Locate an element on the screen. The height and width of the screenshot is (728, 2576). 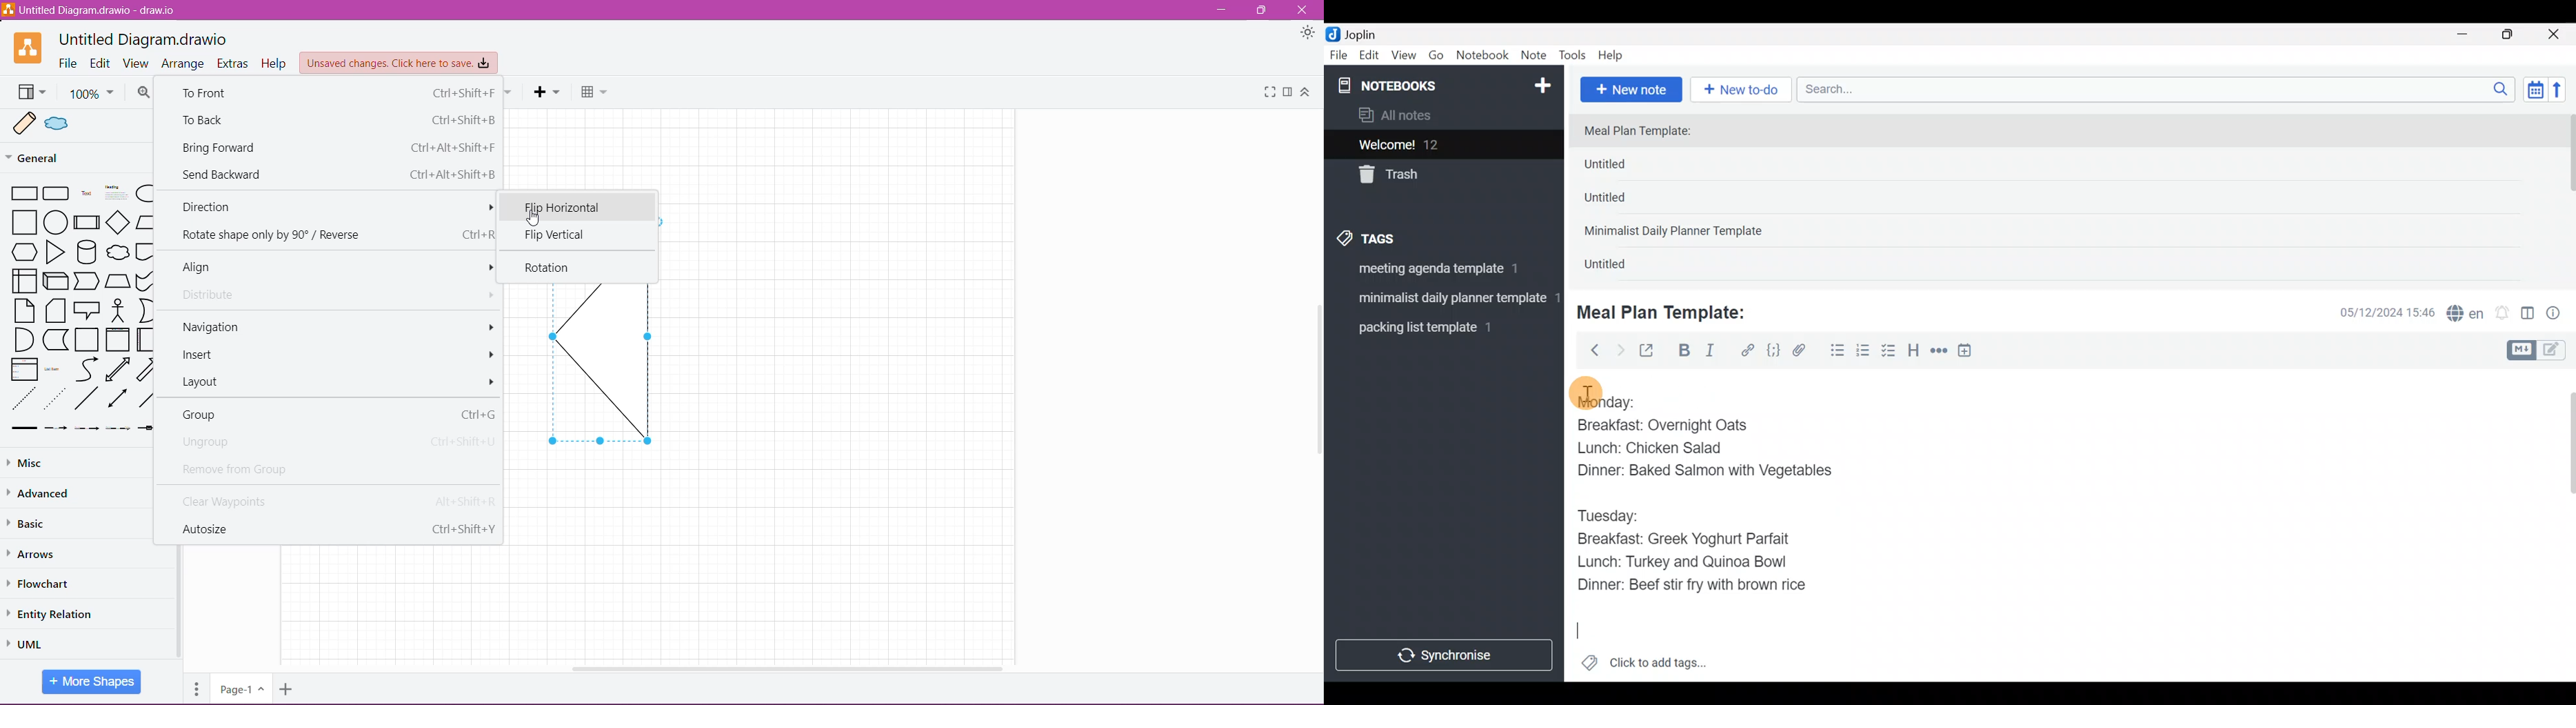
Maximize is located at coordinates (2516, 35).